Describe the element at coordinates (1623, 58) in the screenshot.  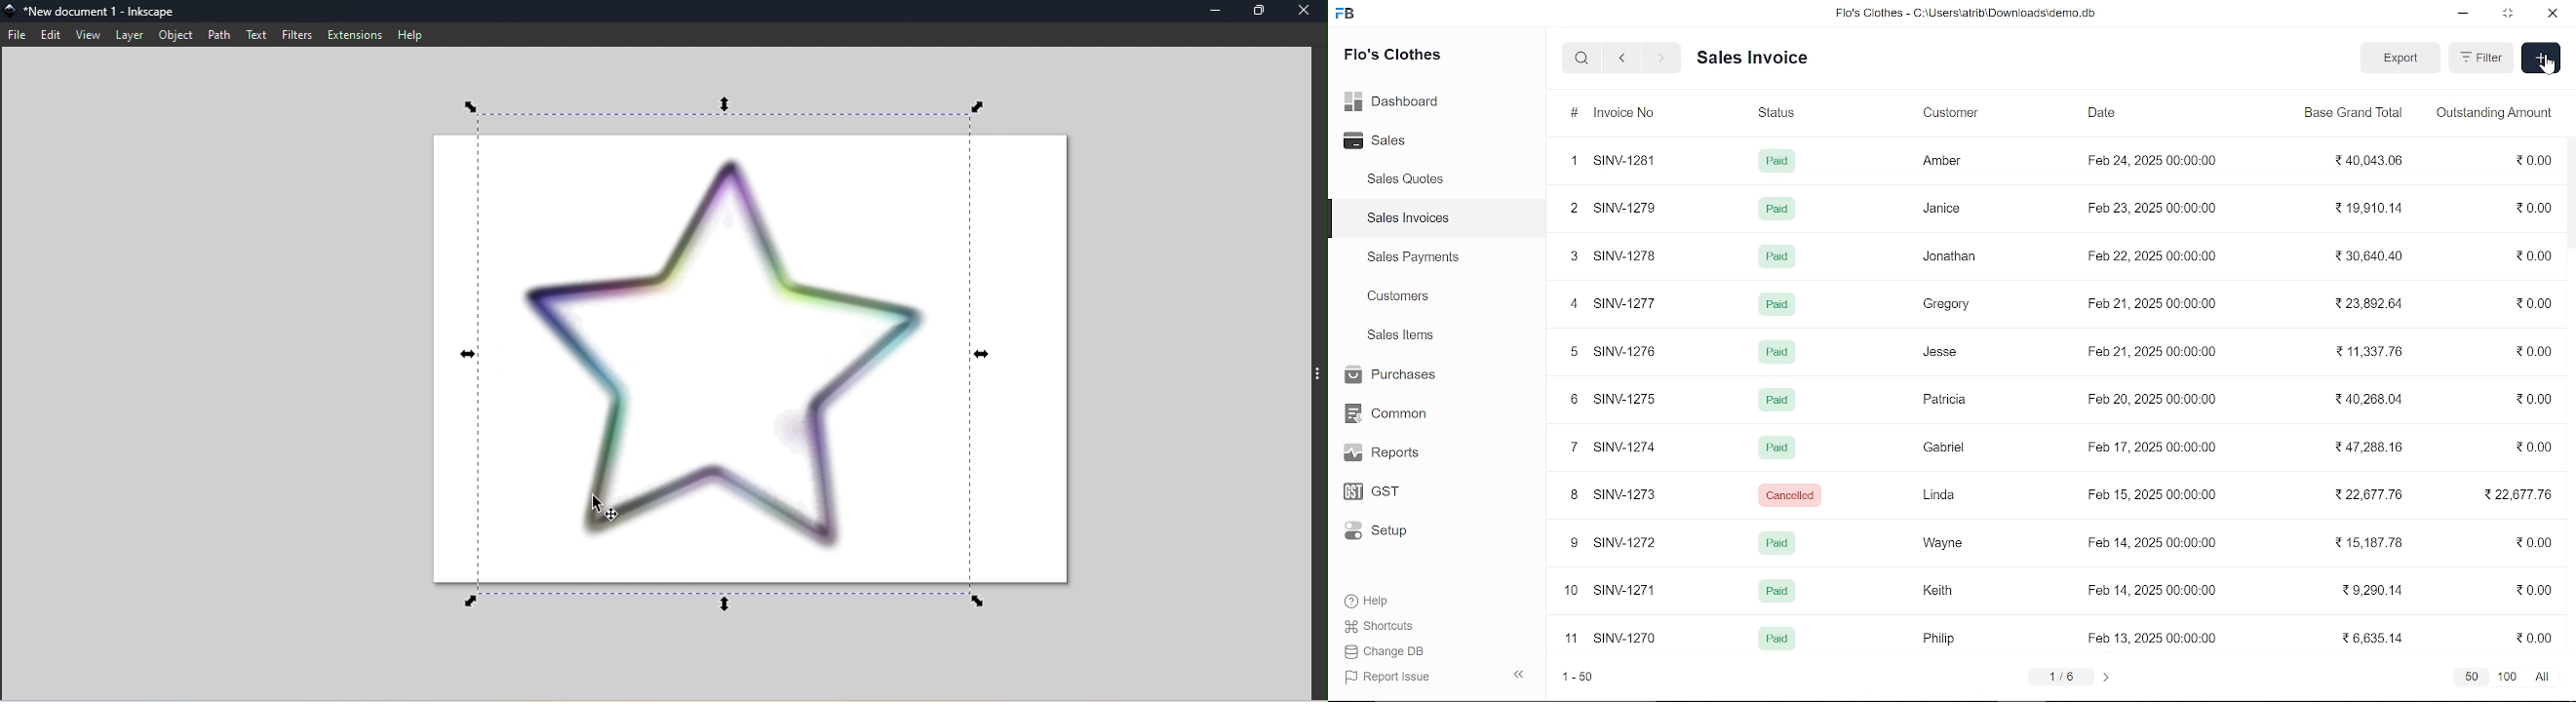
I see `previous` at that location.